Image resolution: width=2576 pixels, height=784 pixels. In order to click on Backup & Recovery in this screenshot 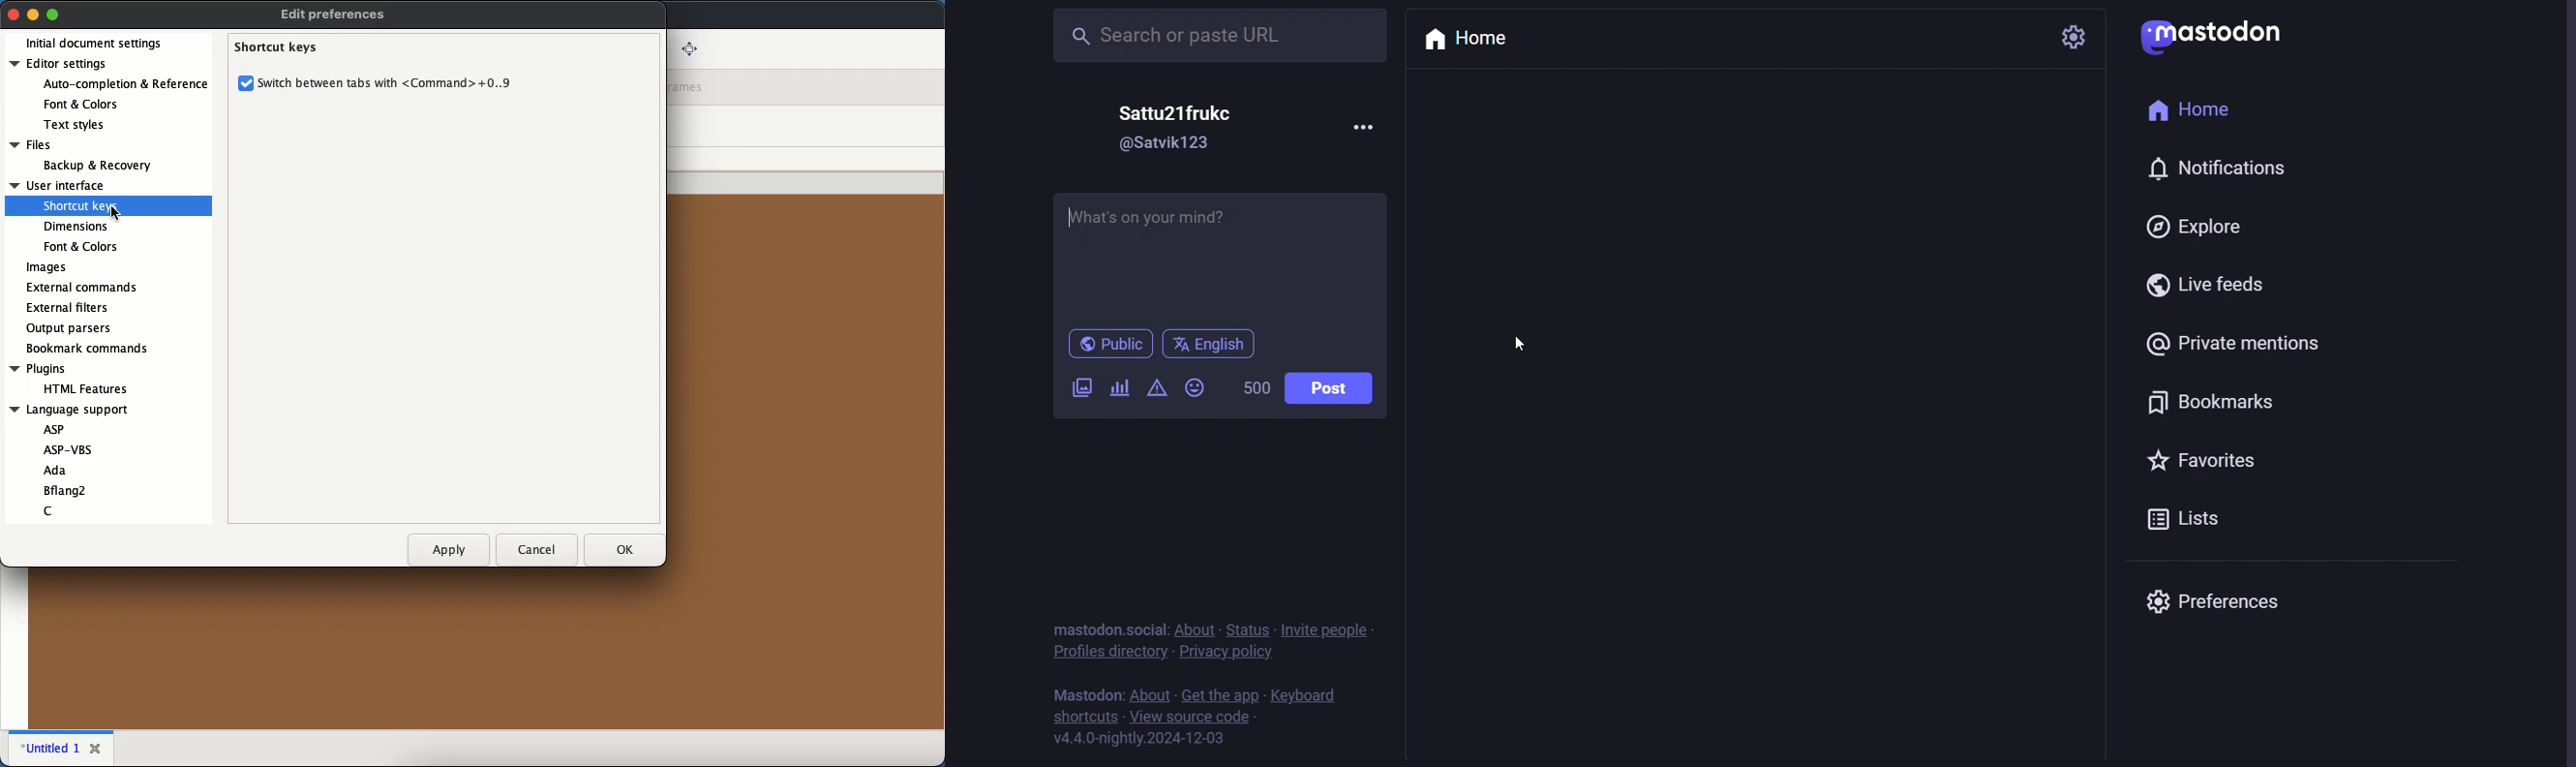, I will do `click(107, 167)`.